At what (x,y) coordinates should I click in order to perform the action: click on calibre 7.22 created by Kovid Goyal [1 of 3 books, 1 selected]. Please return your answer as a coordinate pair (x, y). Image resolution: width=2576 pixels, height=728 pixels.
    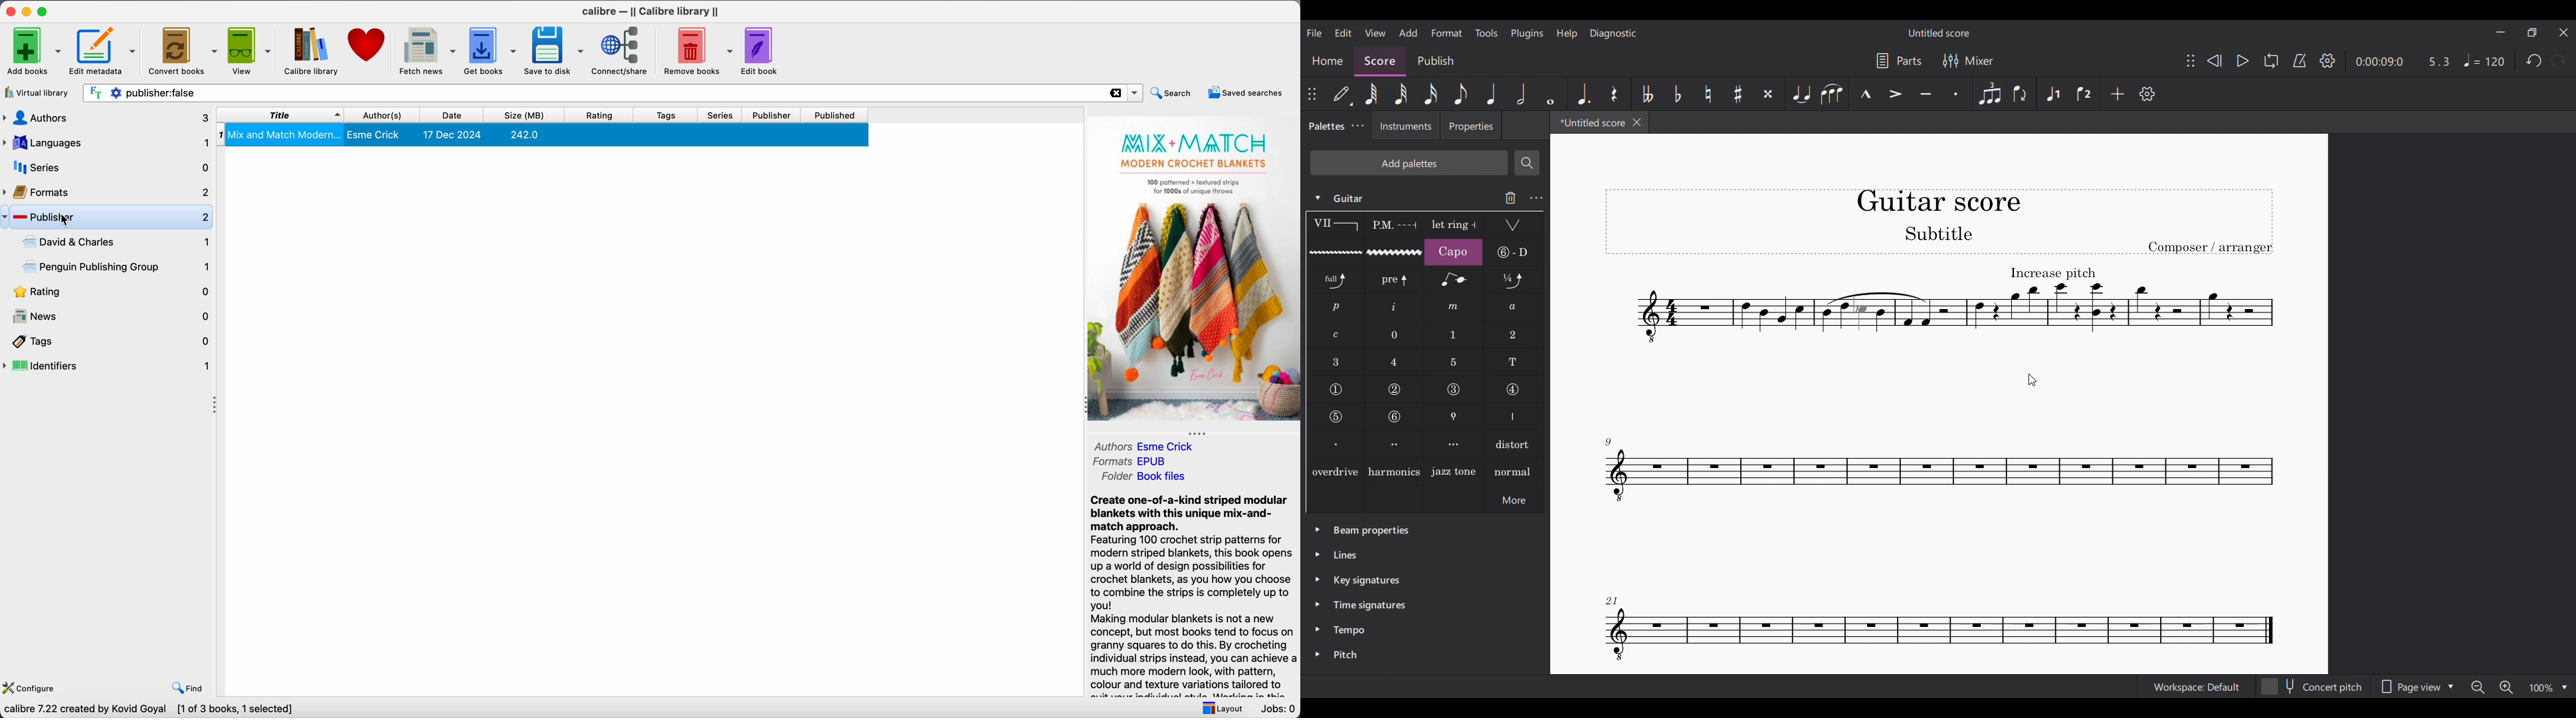
    Looking at the image, I should click on (152, 709).